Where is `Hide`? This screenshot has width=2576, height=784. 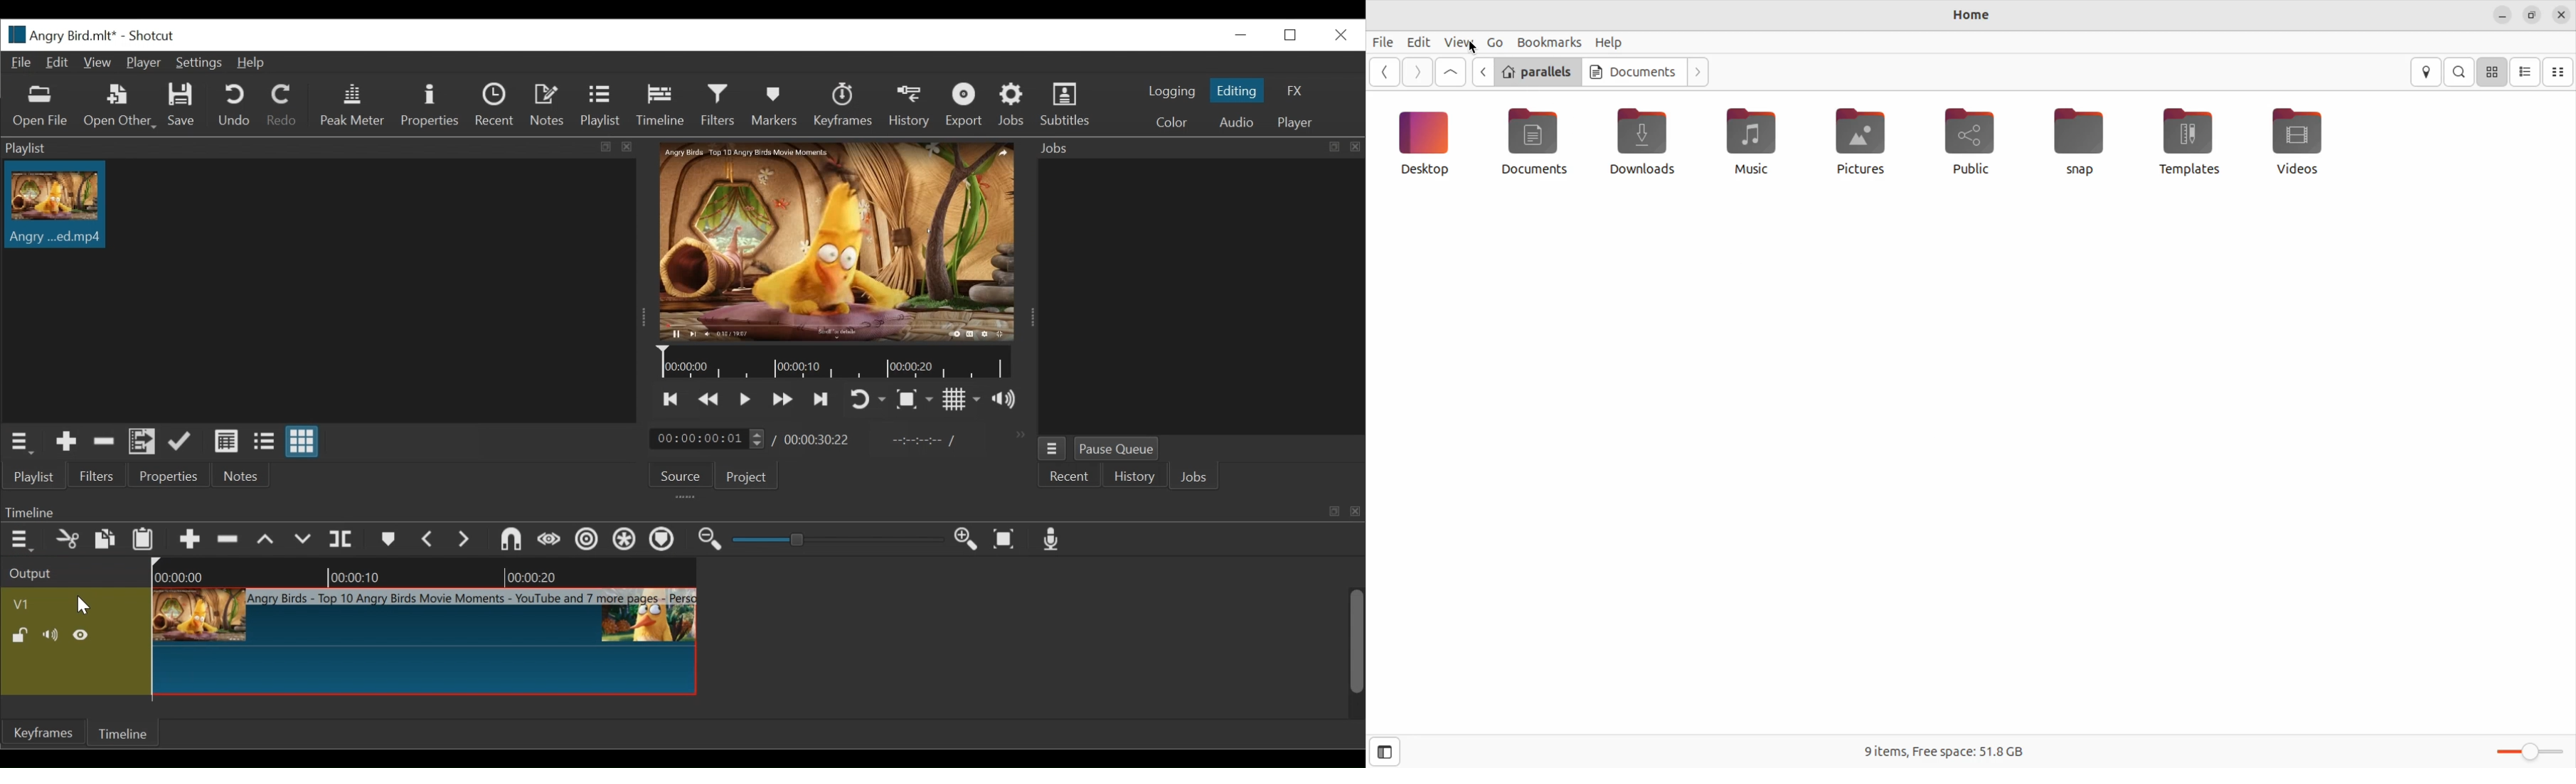
Hide is located at coordinates (82, 636).